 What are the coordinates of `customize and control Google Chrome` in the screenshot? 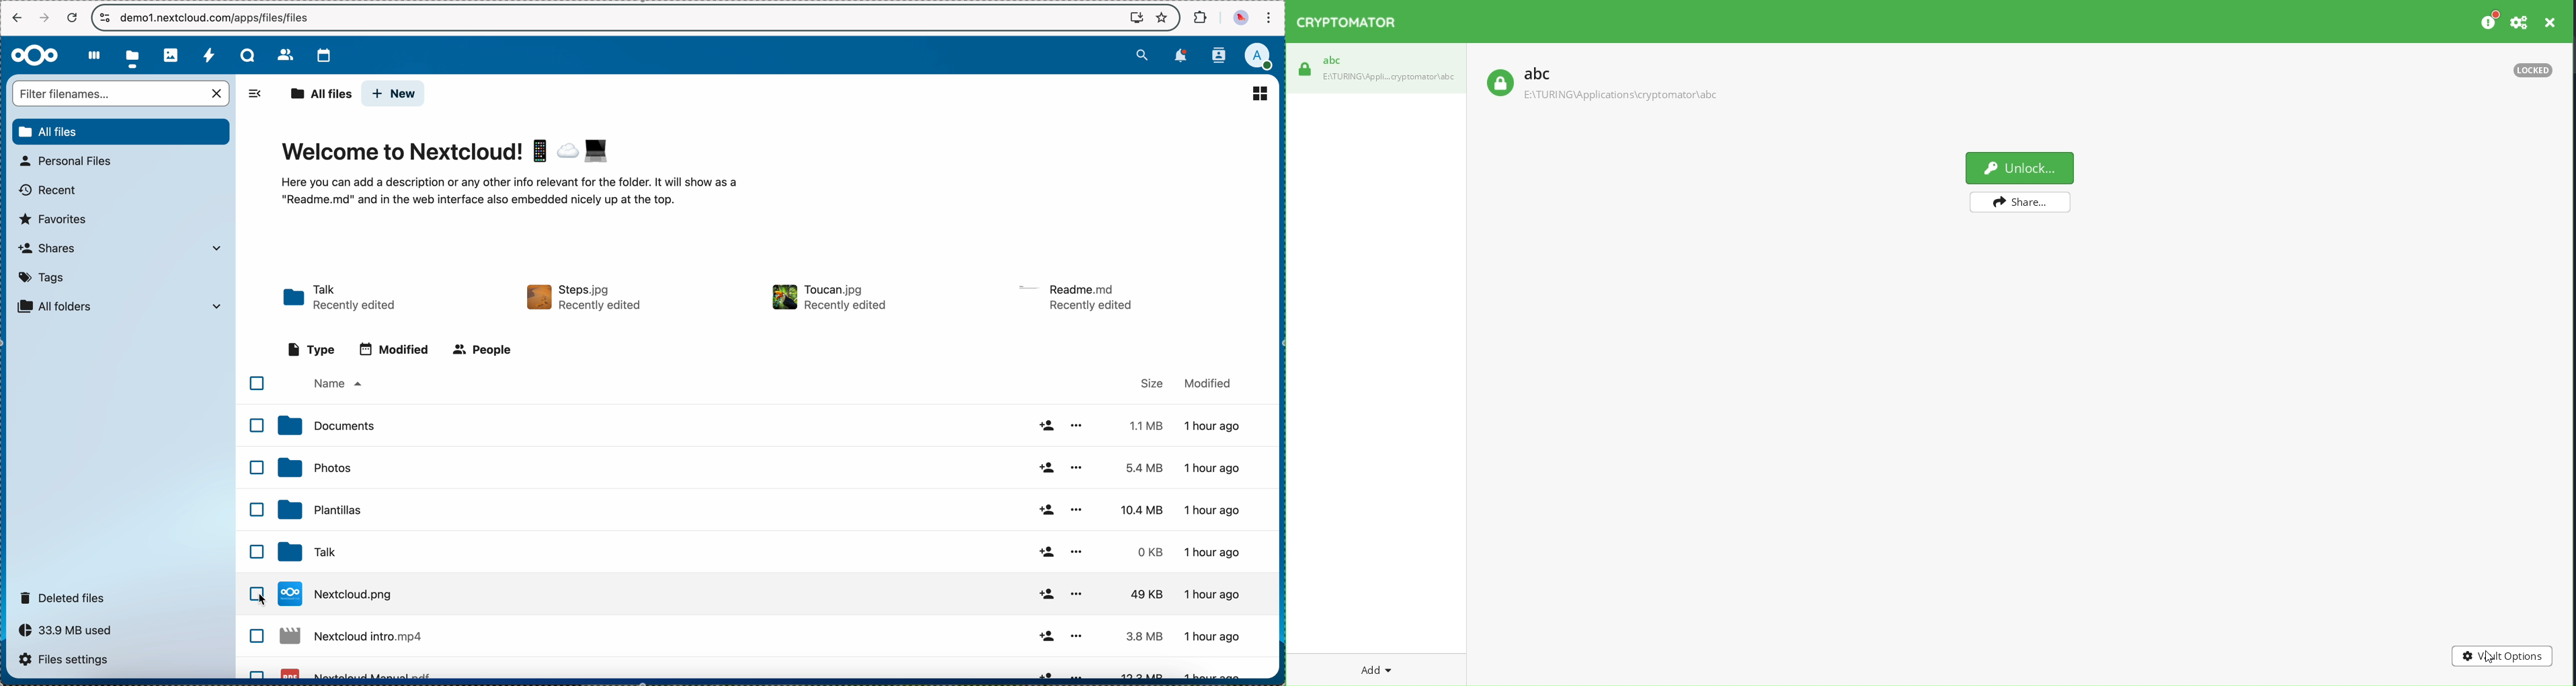 It's located at (1270, 18).